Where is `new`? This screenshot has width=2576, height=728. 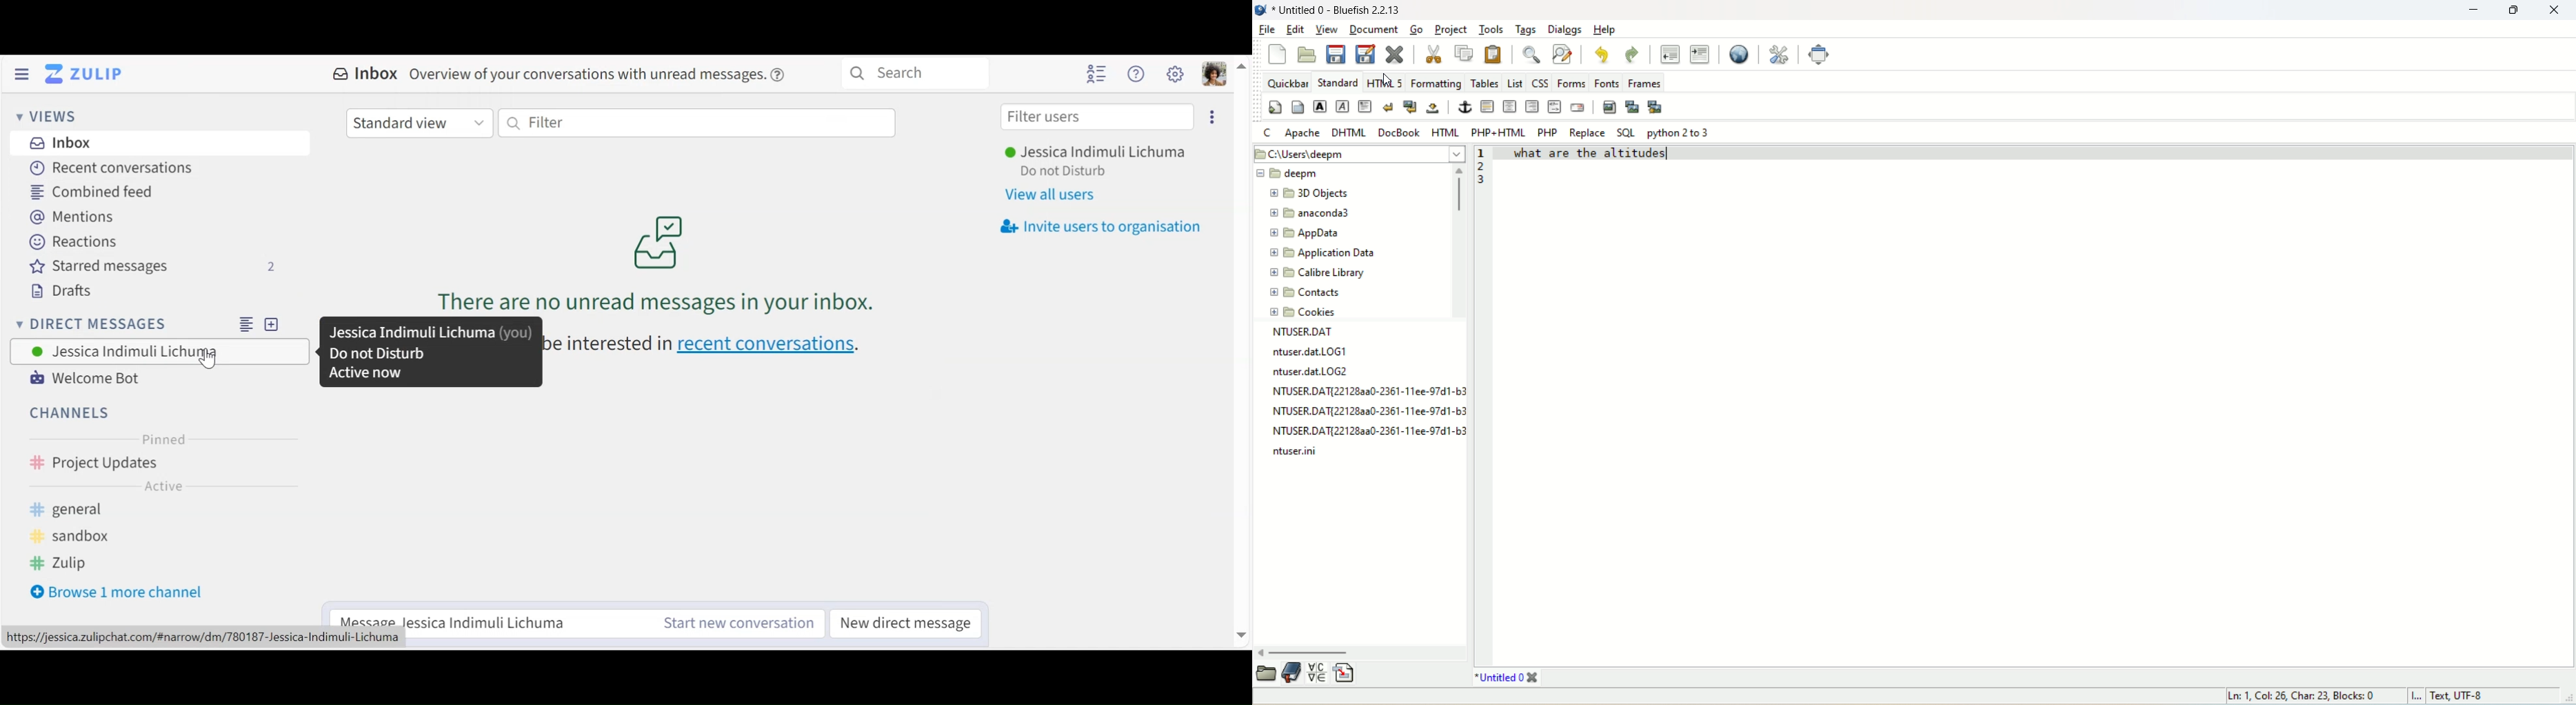
new is located at coordinates (1276, 54).